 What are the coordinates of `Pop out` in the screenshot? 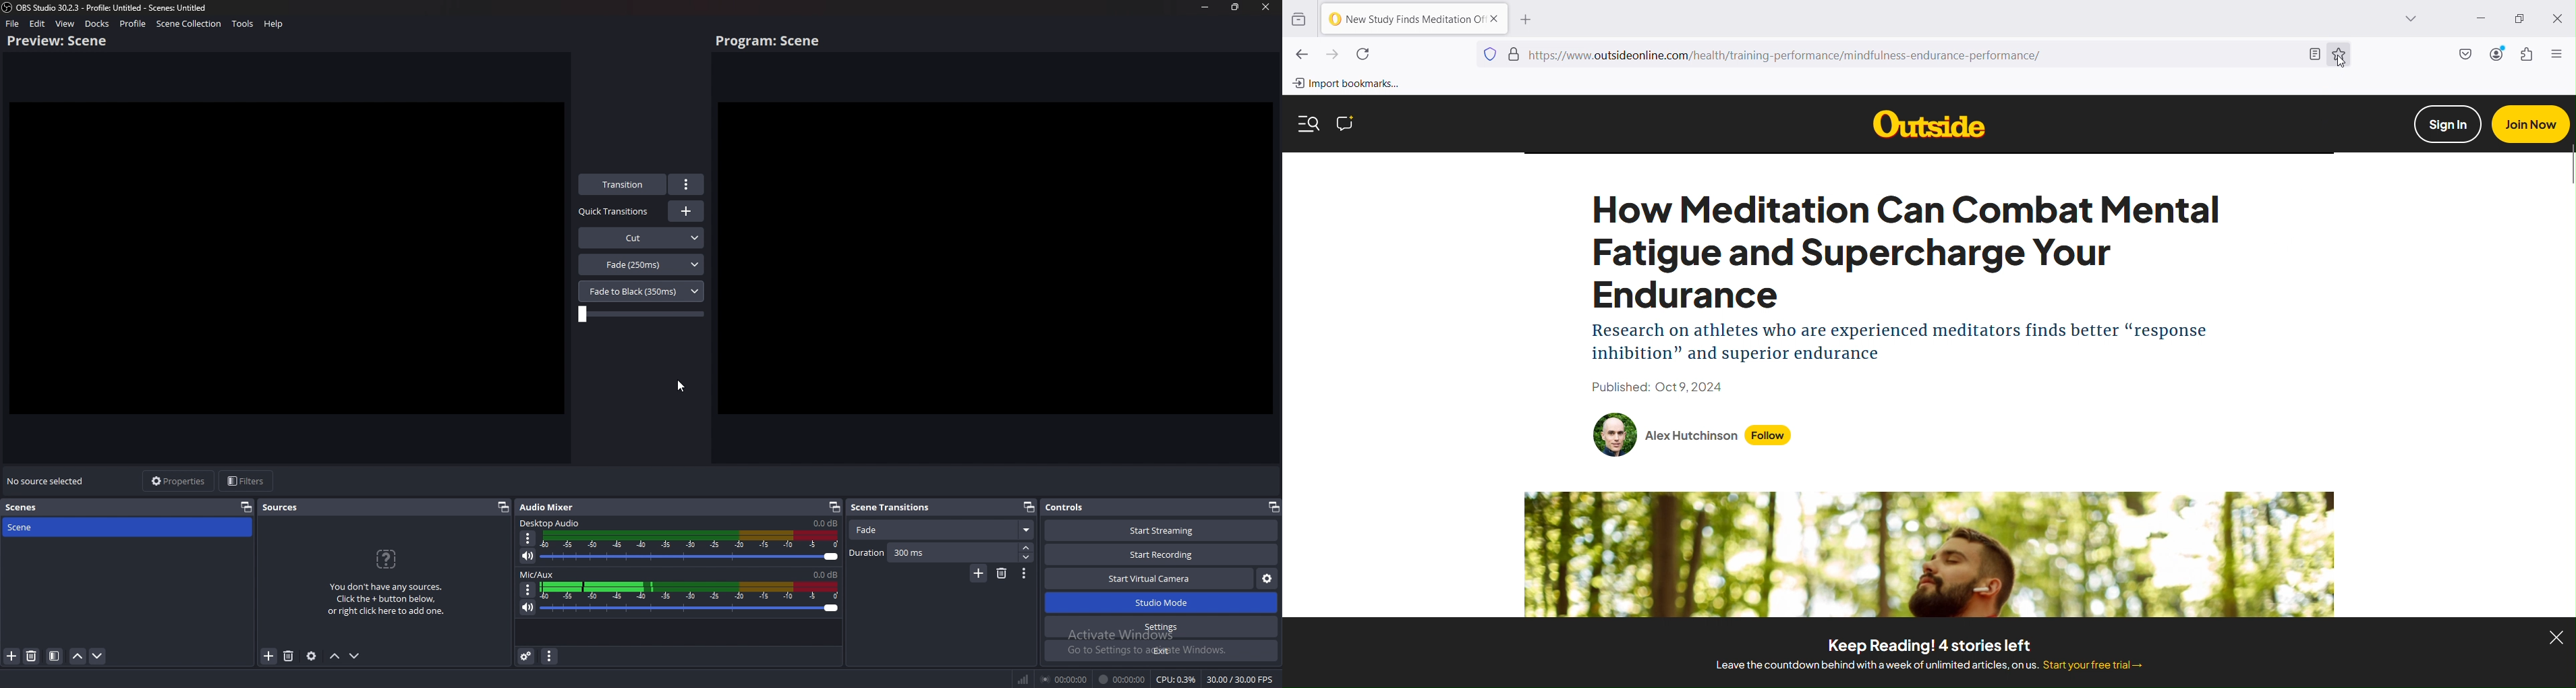 It's located at (834, 508).